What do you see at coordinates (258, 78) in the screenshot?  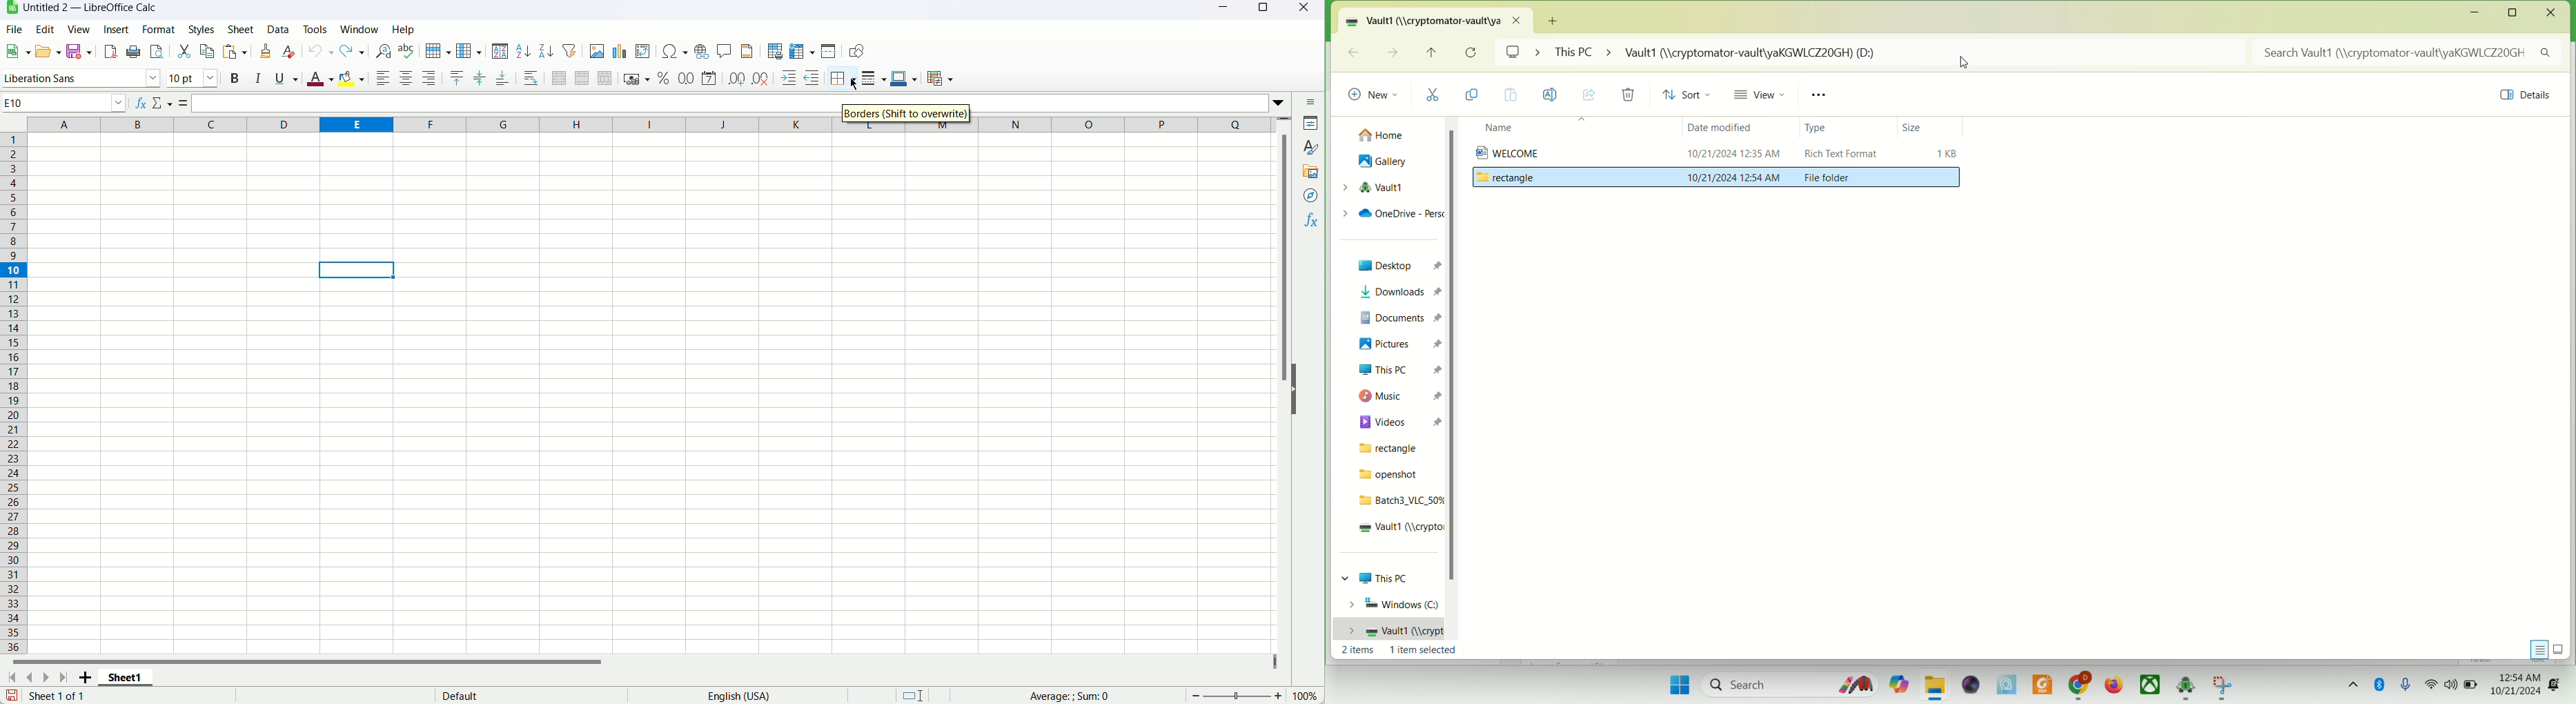 I see `Italic` at bounding box center [258, 78].